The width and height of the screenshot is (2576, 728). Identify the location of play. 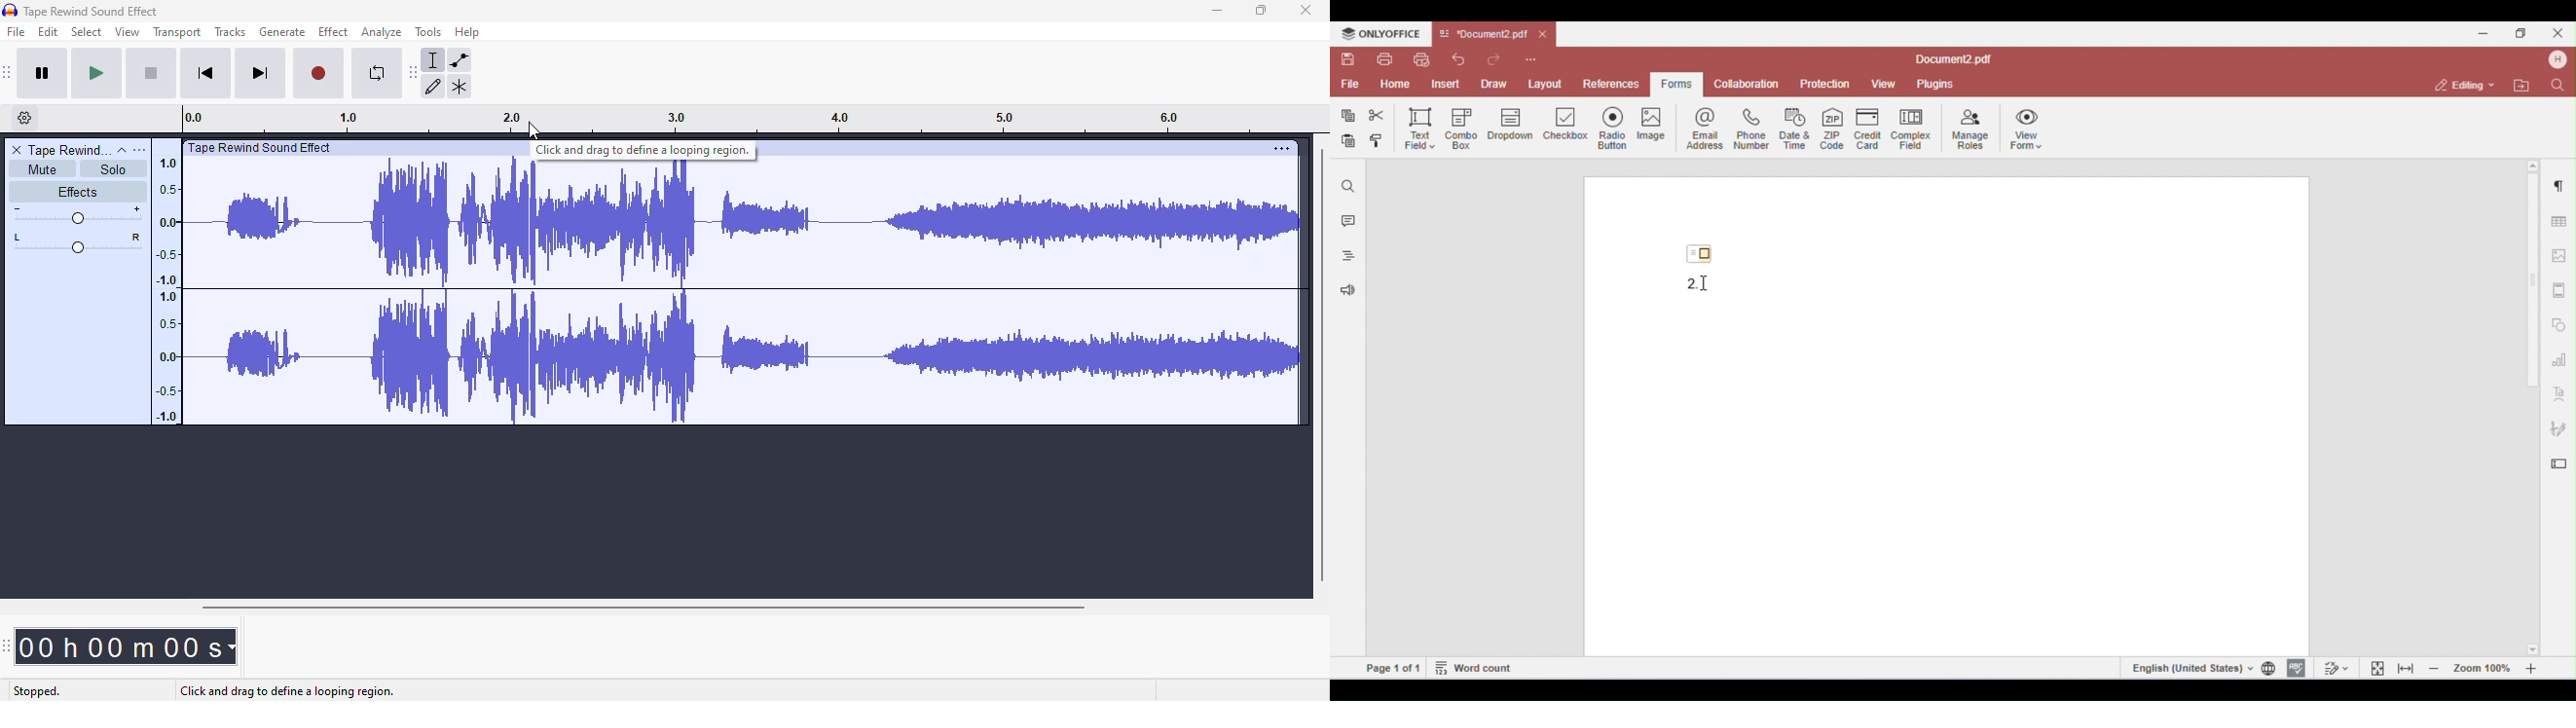
(98, 72).